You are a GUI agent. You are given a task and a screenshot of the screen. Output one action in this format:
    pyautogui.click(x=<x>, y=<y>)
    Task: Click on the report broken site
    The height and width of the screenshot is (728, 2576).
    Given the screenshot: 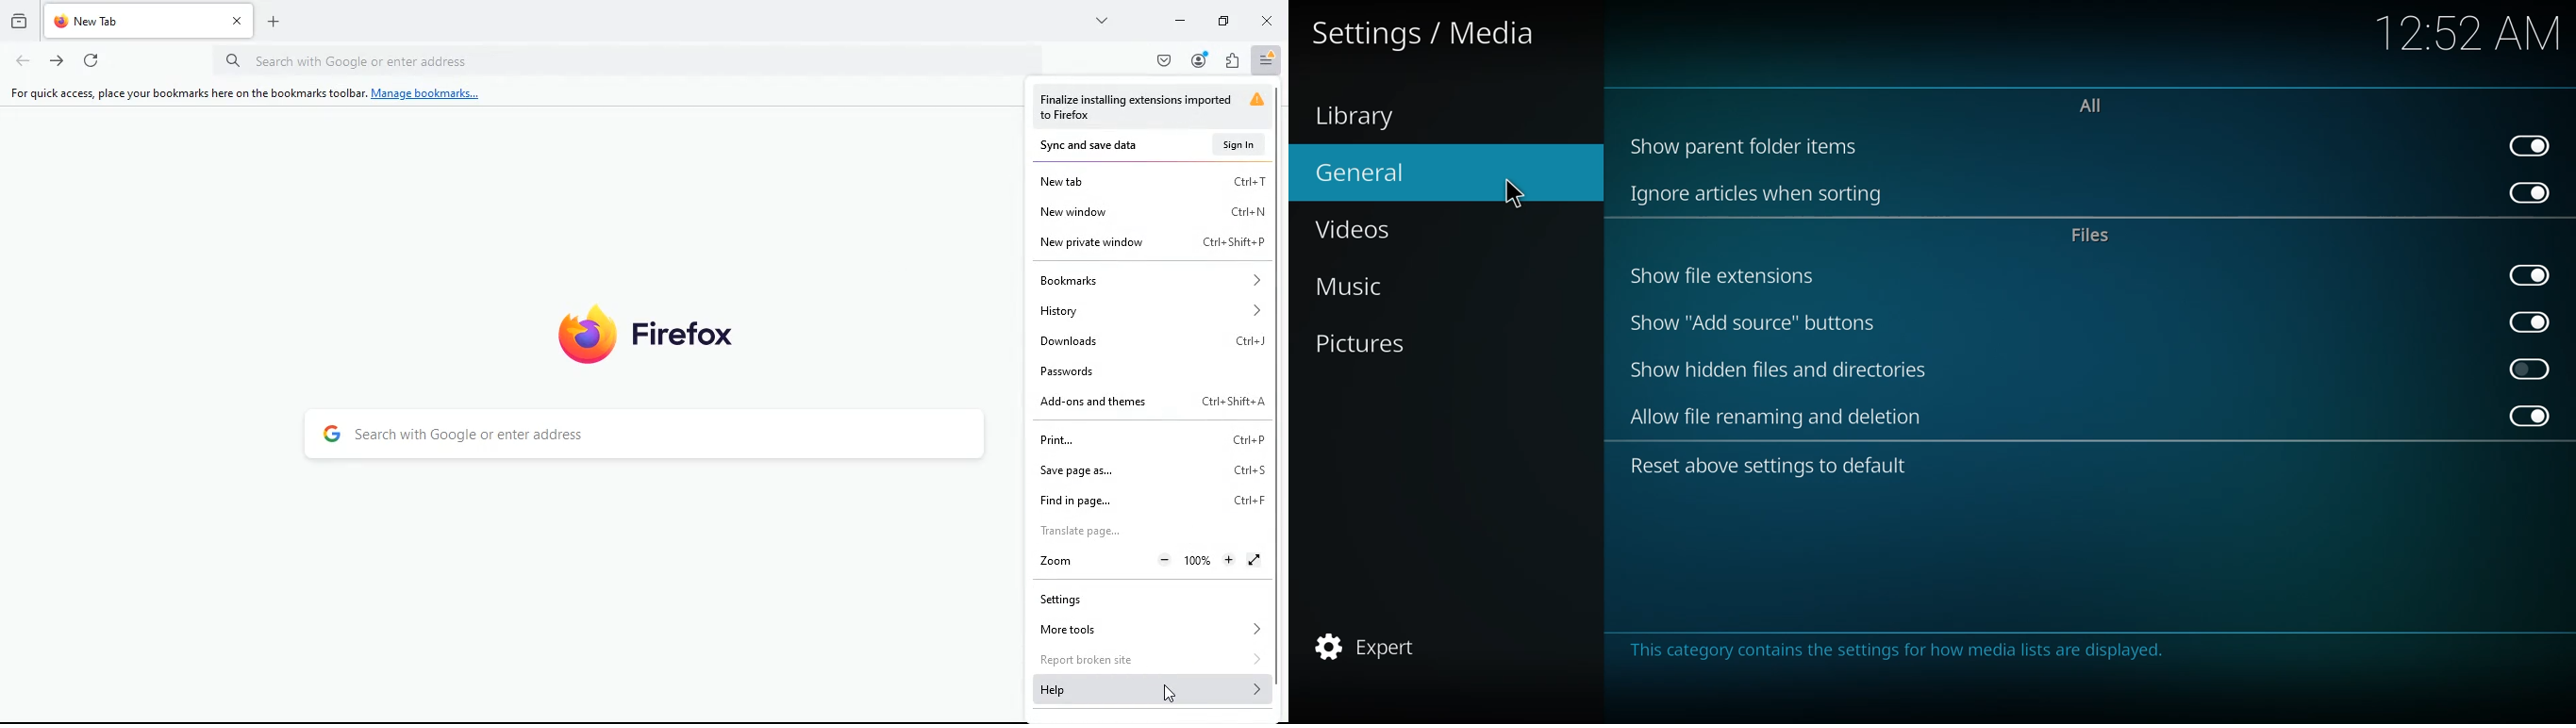 What is the action you would take?
    pyautogui.click(x=1155, y=660)
    